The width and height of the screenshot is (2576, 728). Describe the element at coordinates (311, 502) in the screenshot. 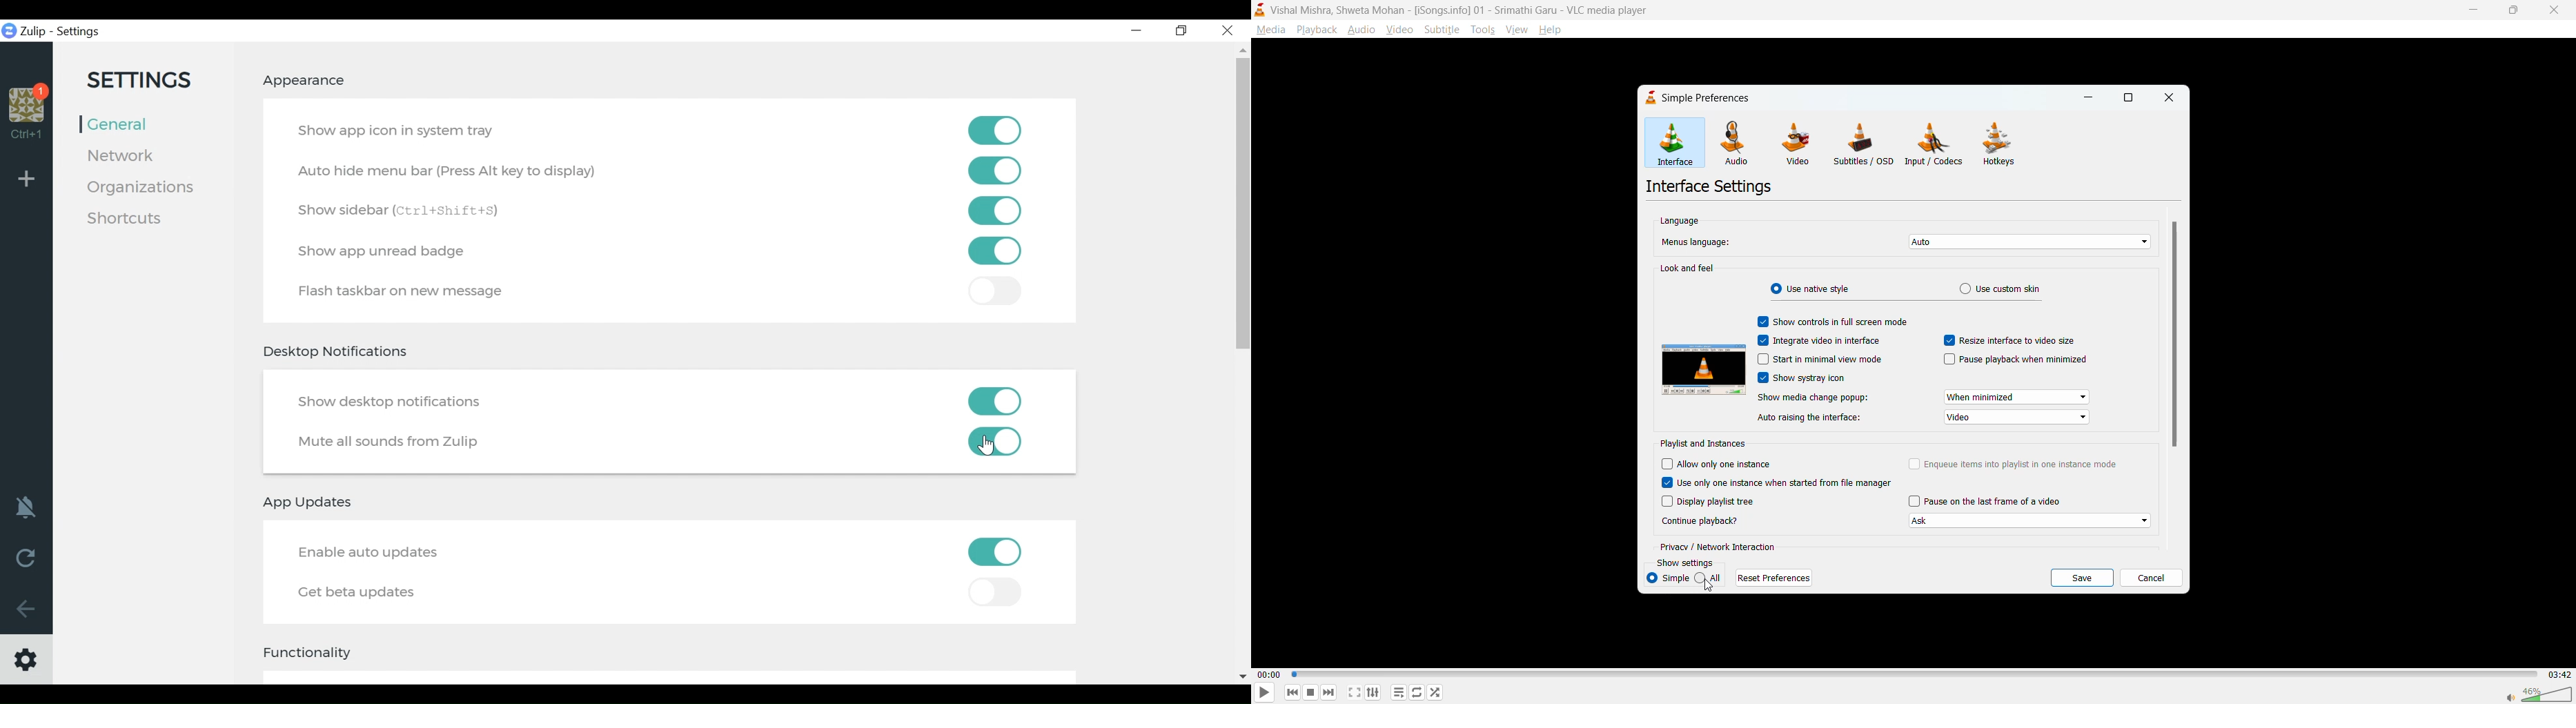

I see `App updates` at that location.